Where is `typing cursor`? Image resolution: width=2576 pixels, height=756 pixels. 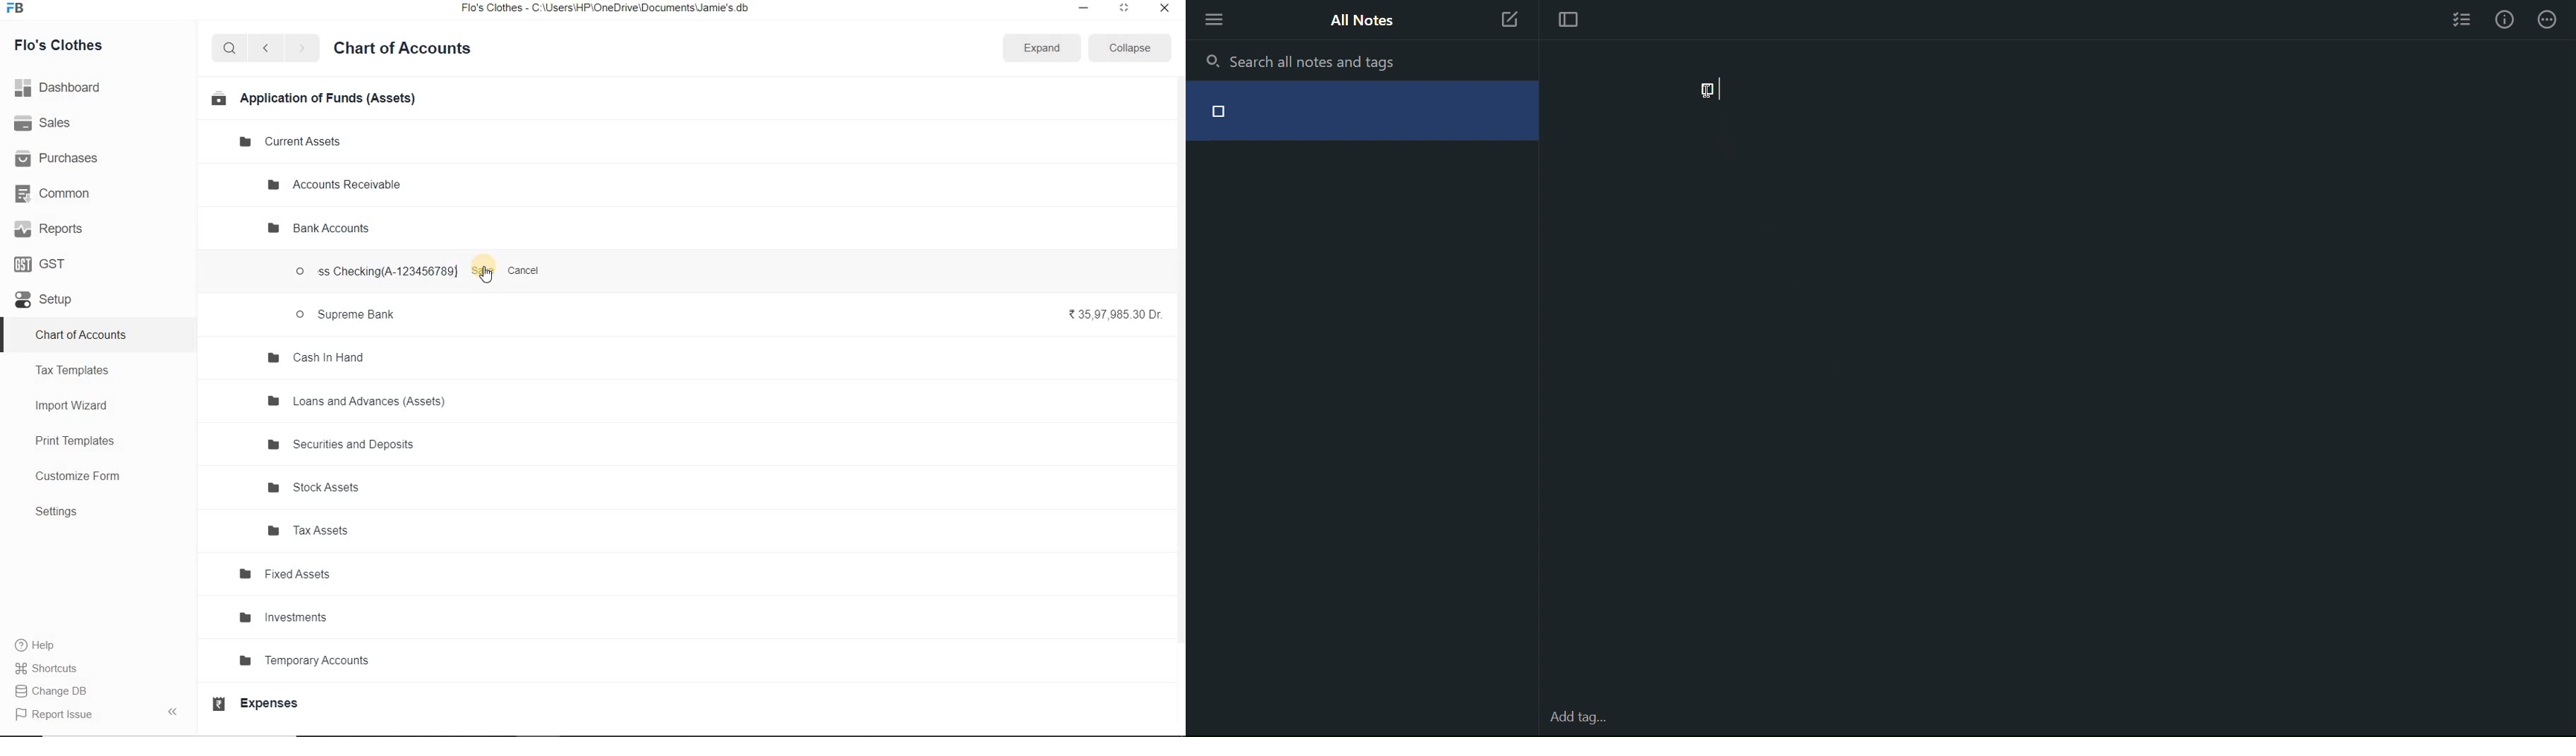 typing cursor is located at coordinates (1727, 92).